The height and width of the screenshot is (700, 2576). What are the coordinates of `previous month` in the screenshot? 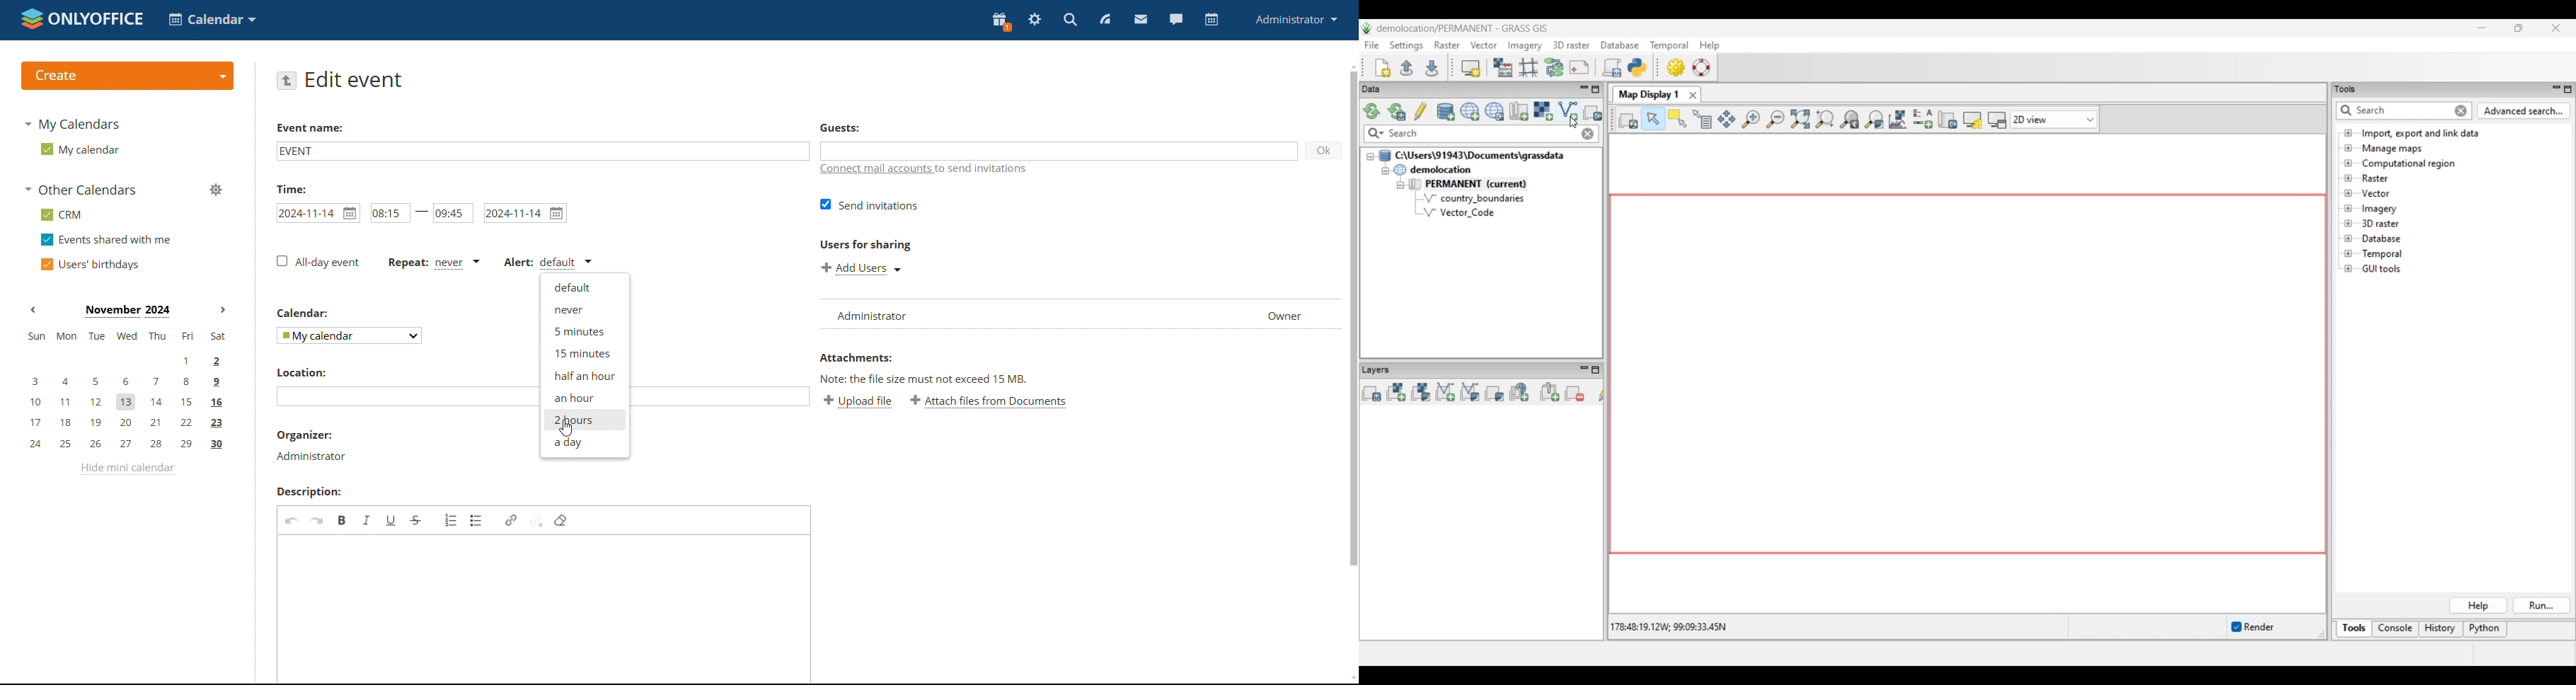 It's located at (33, 309).